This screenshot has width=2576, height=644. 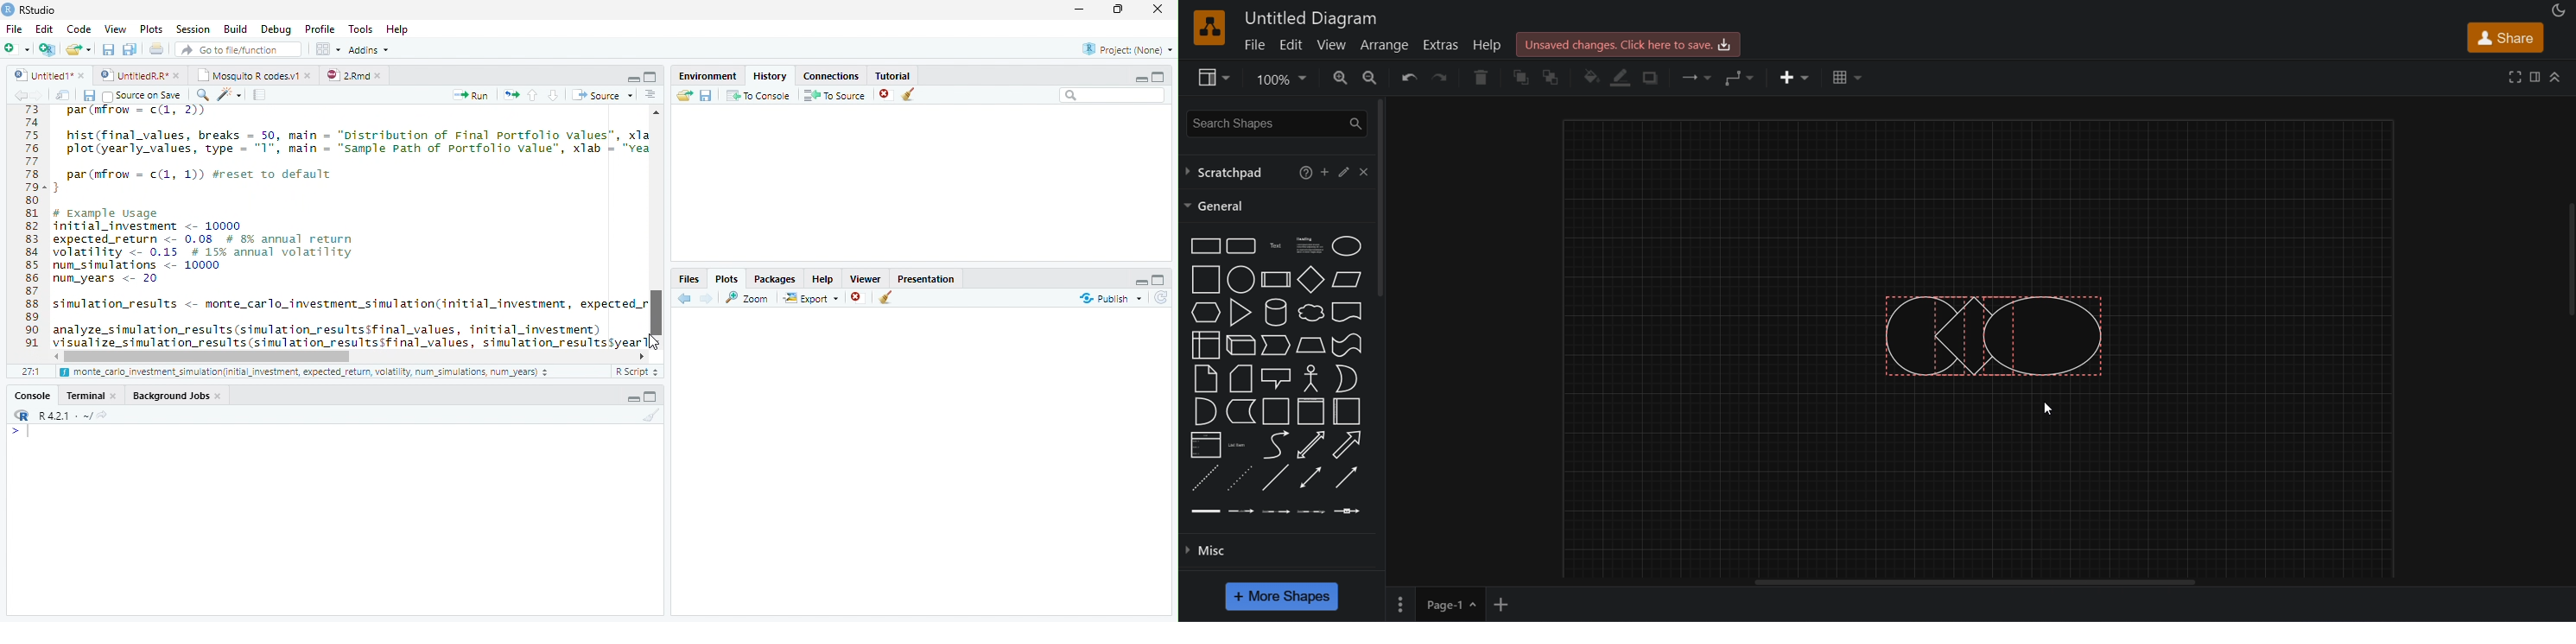 I want to click on Mosquito R codes.v1, so click(x=252, y=74).